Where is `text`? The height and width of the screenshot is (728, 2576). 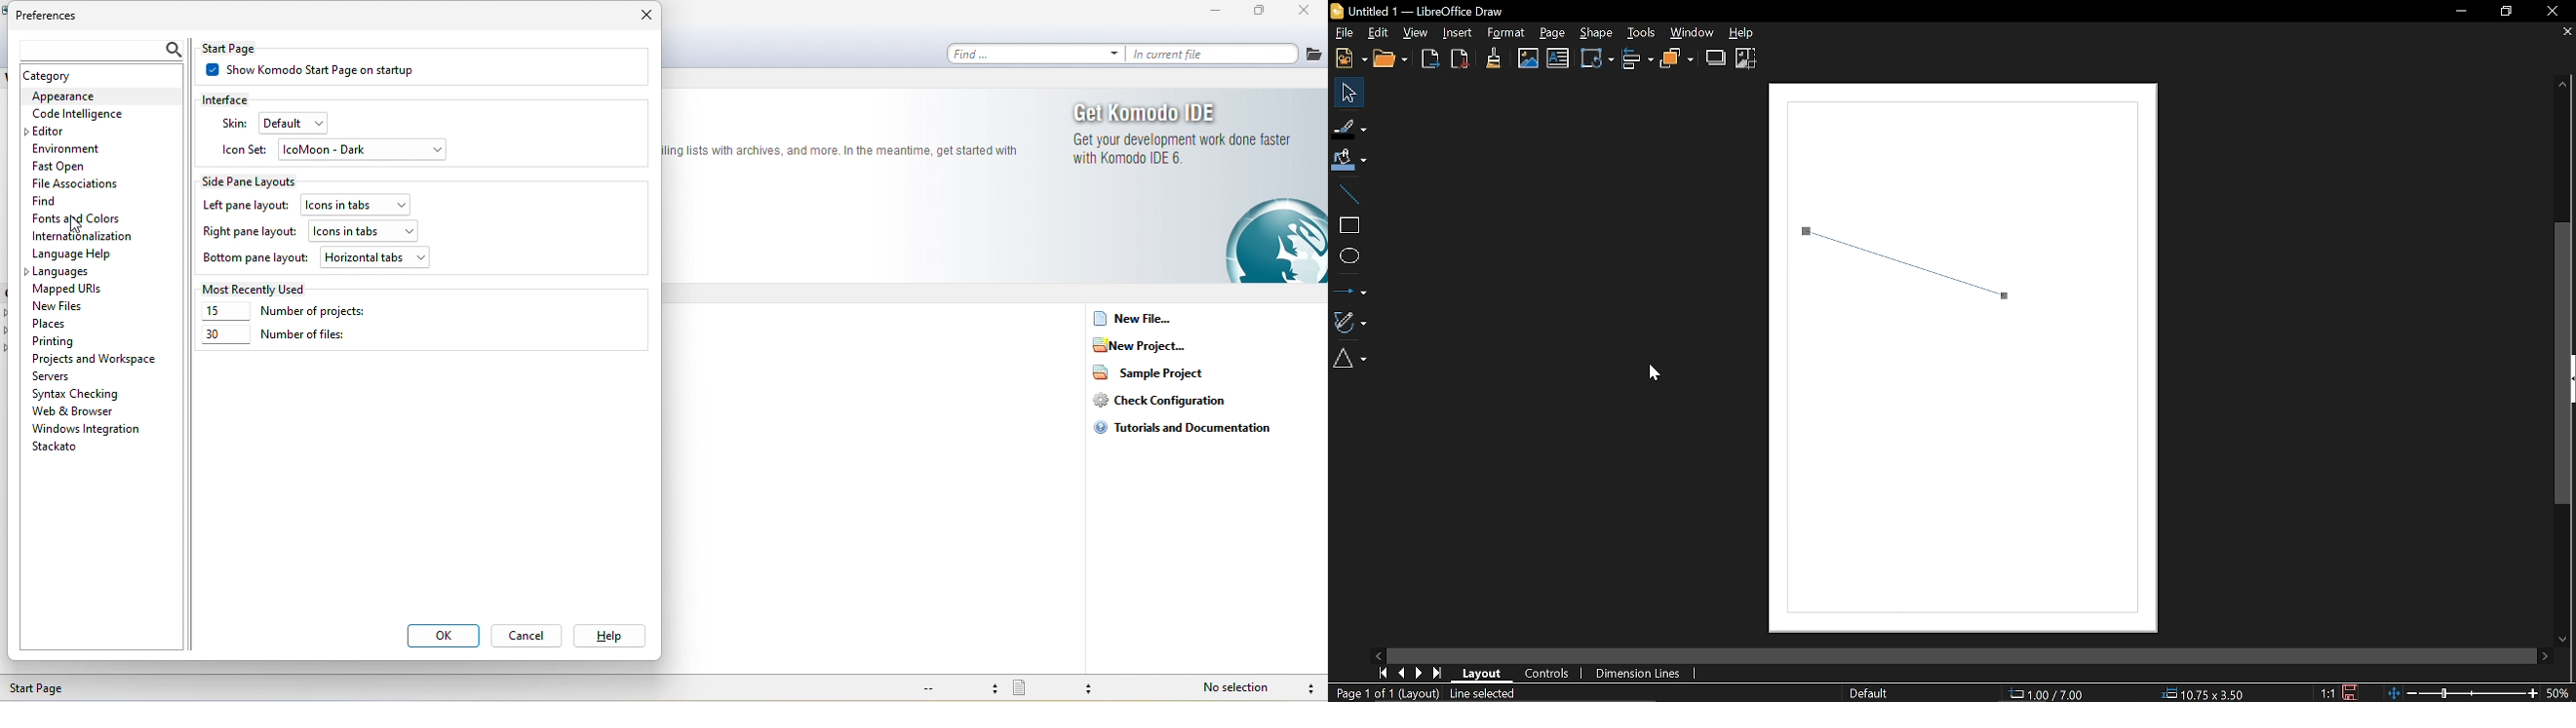 text is located at coordinates (844, 151).